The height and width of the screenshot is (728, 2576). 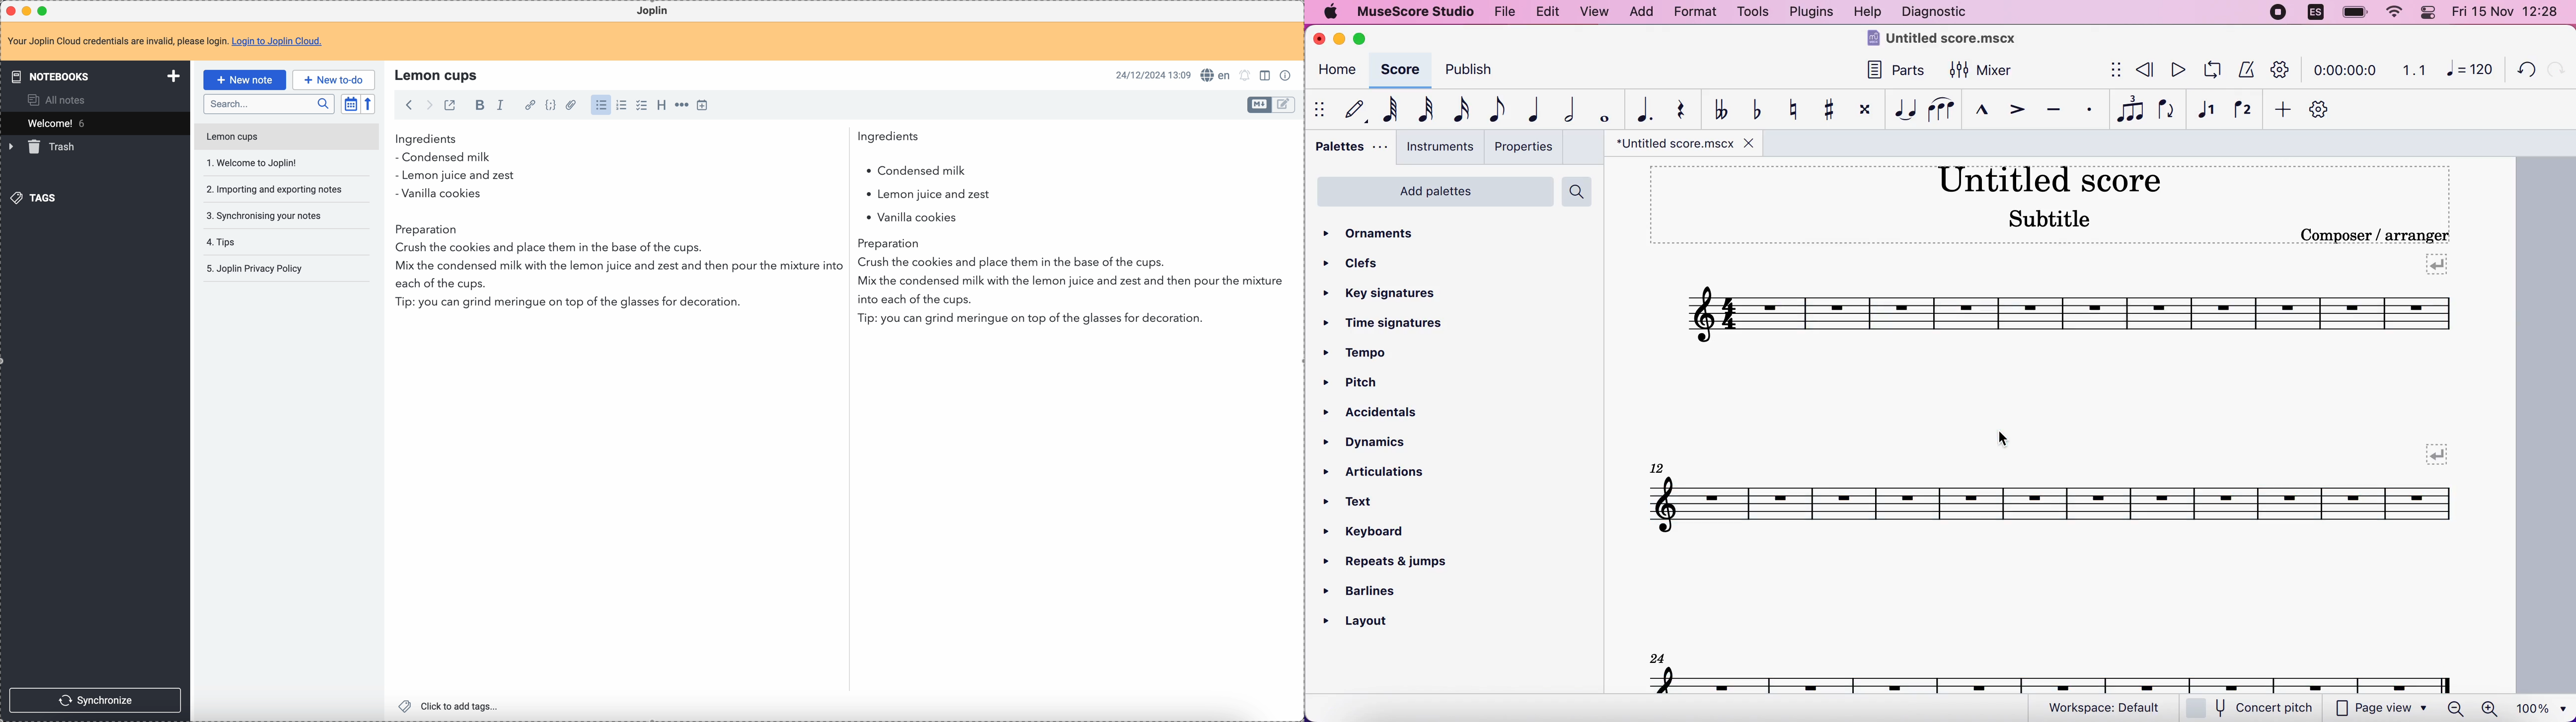 What do you see at coordinates (551, 106) in the screenshot?
I see `code` at bounding box center [551, 106].